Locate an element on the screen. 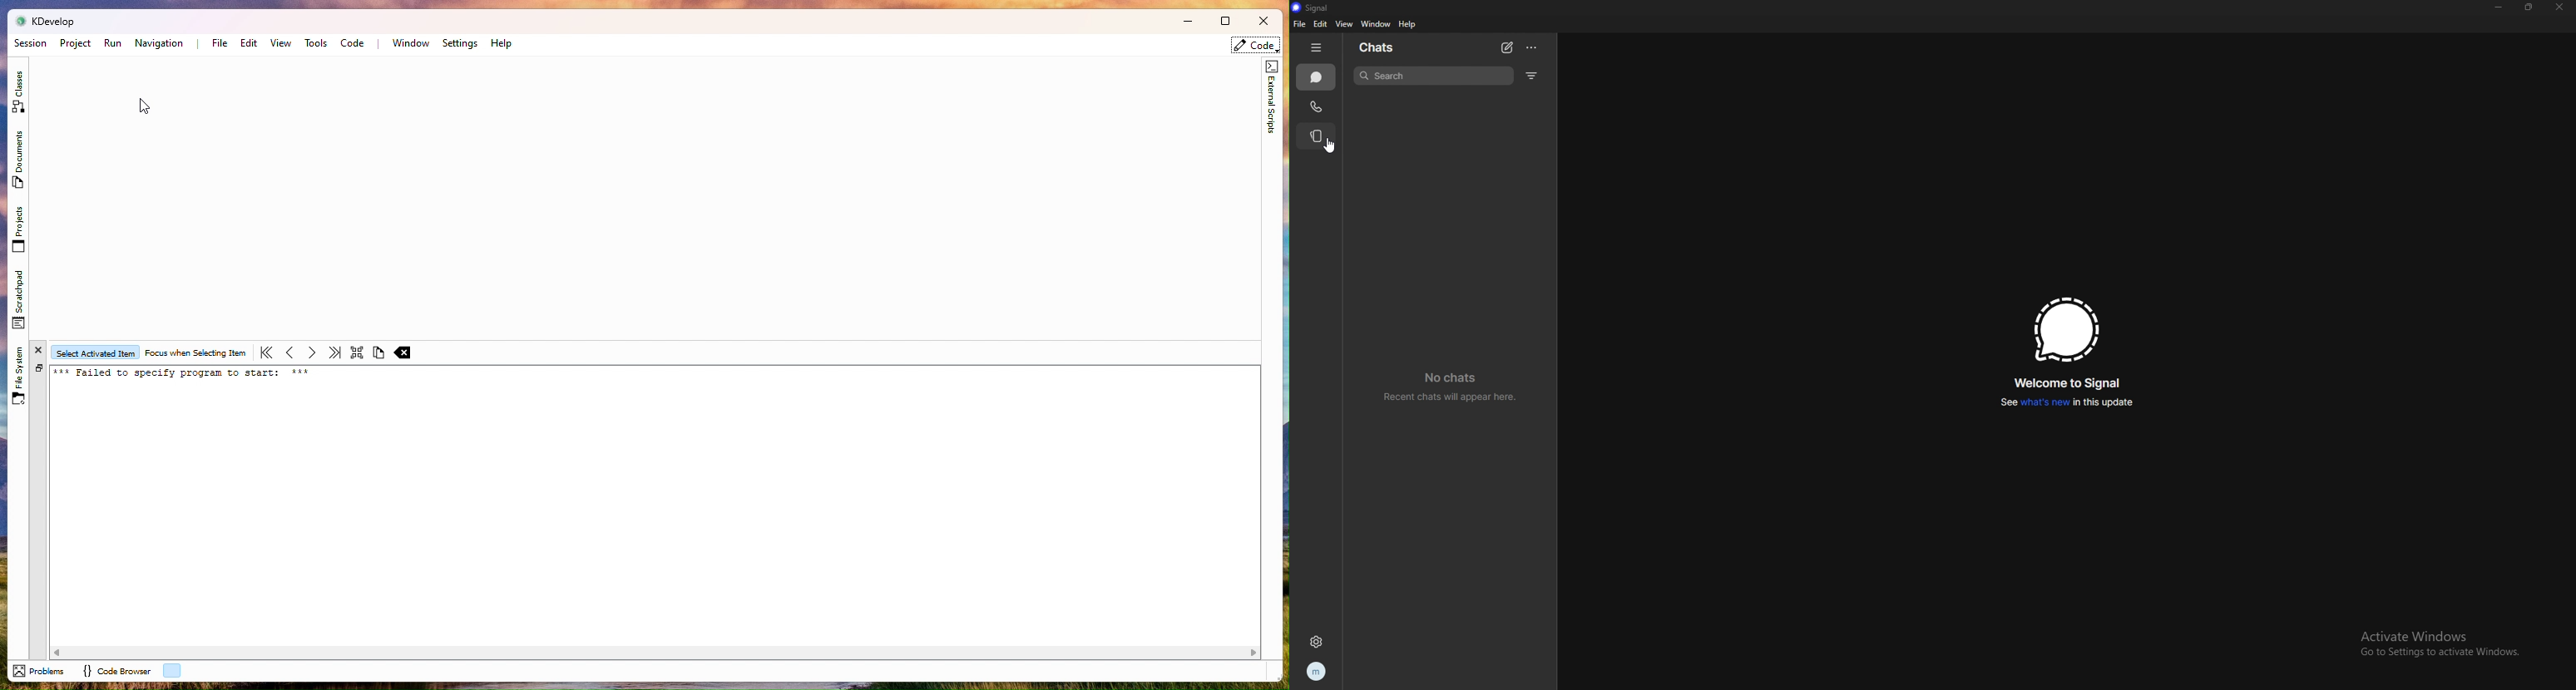 The image size is (2576, 700). in this update is located at coordinates (2102, 401).